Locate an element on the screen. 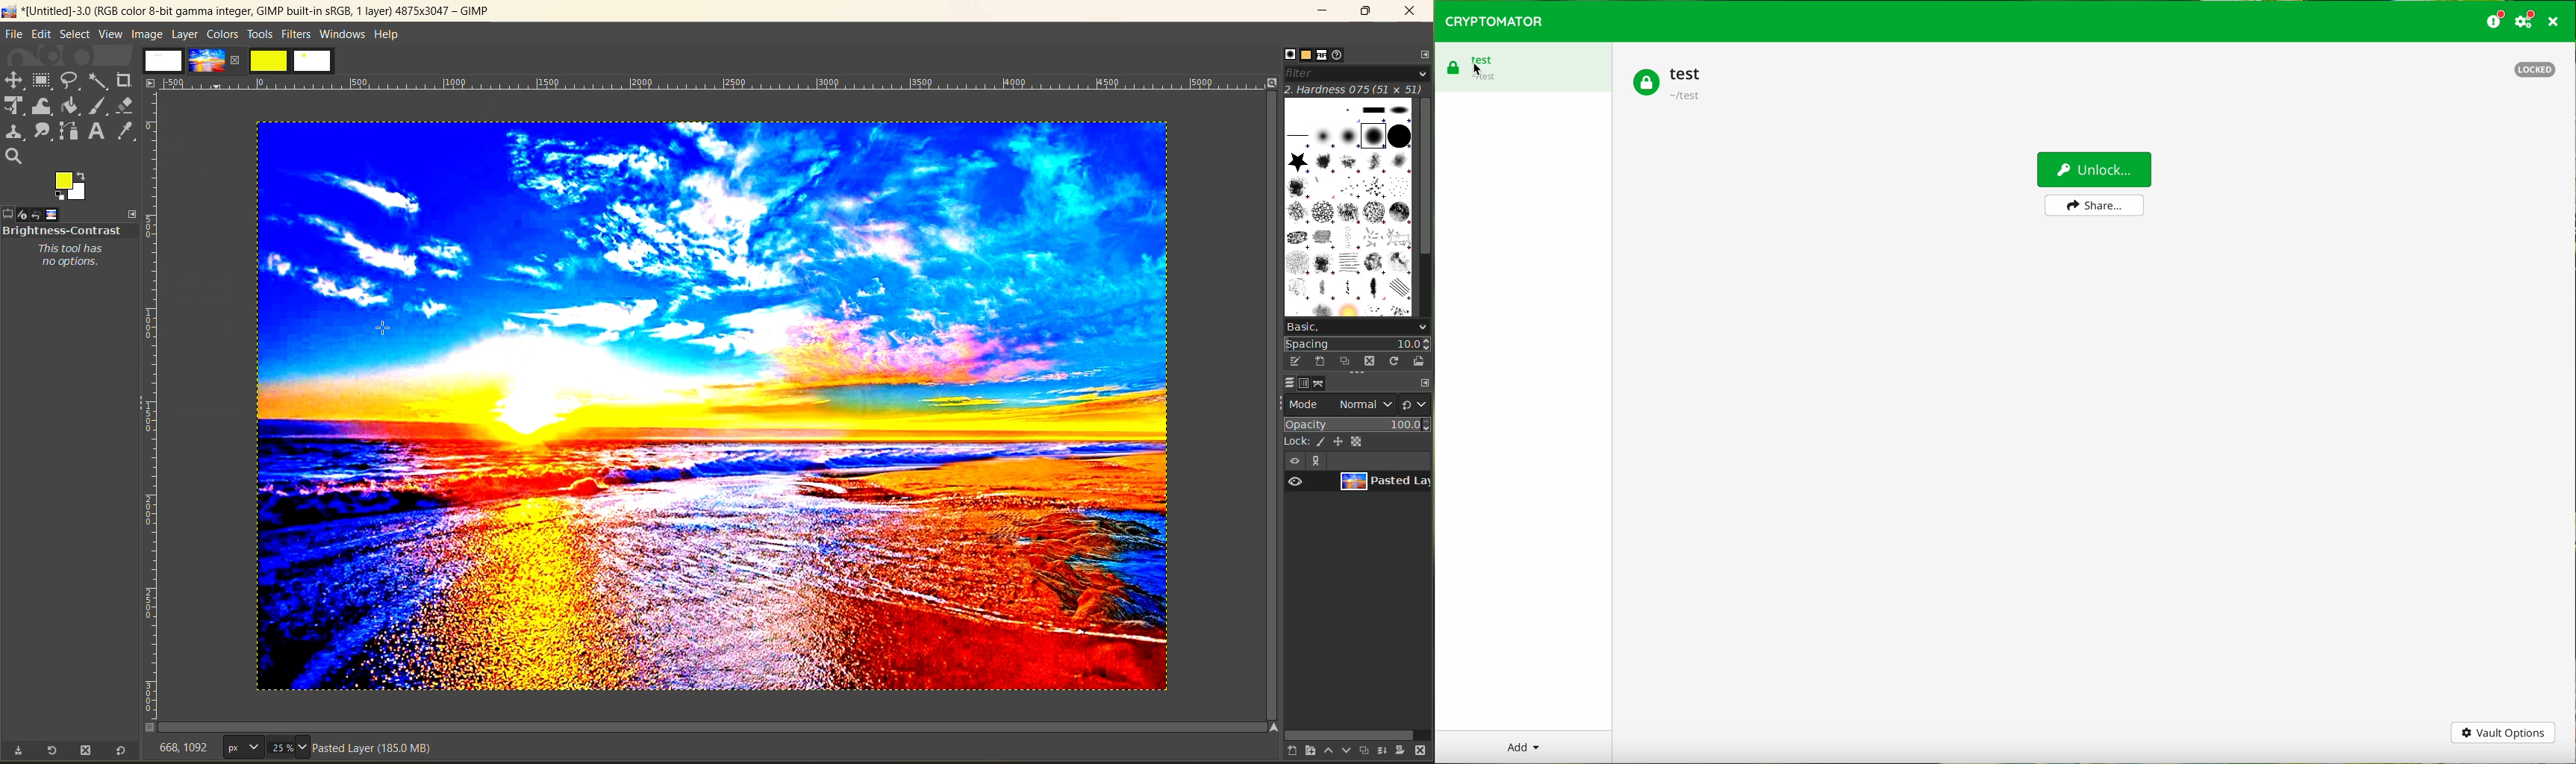  document history is located at coordinates (1340, 54).